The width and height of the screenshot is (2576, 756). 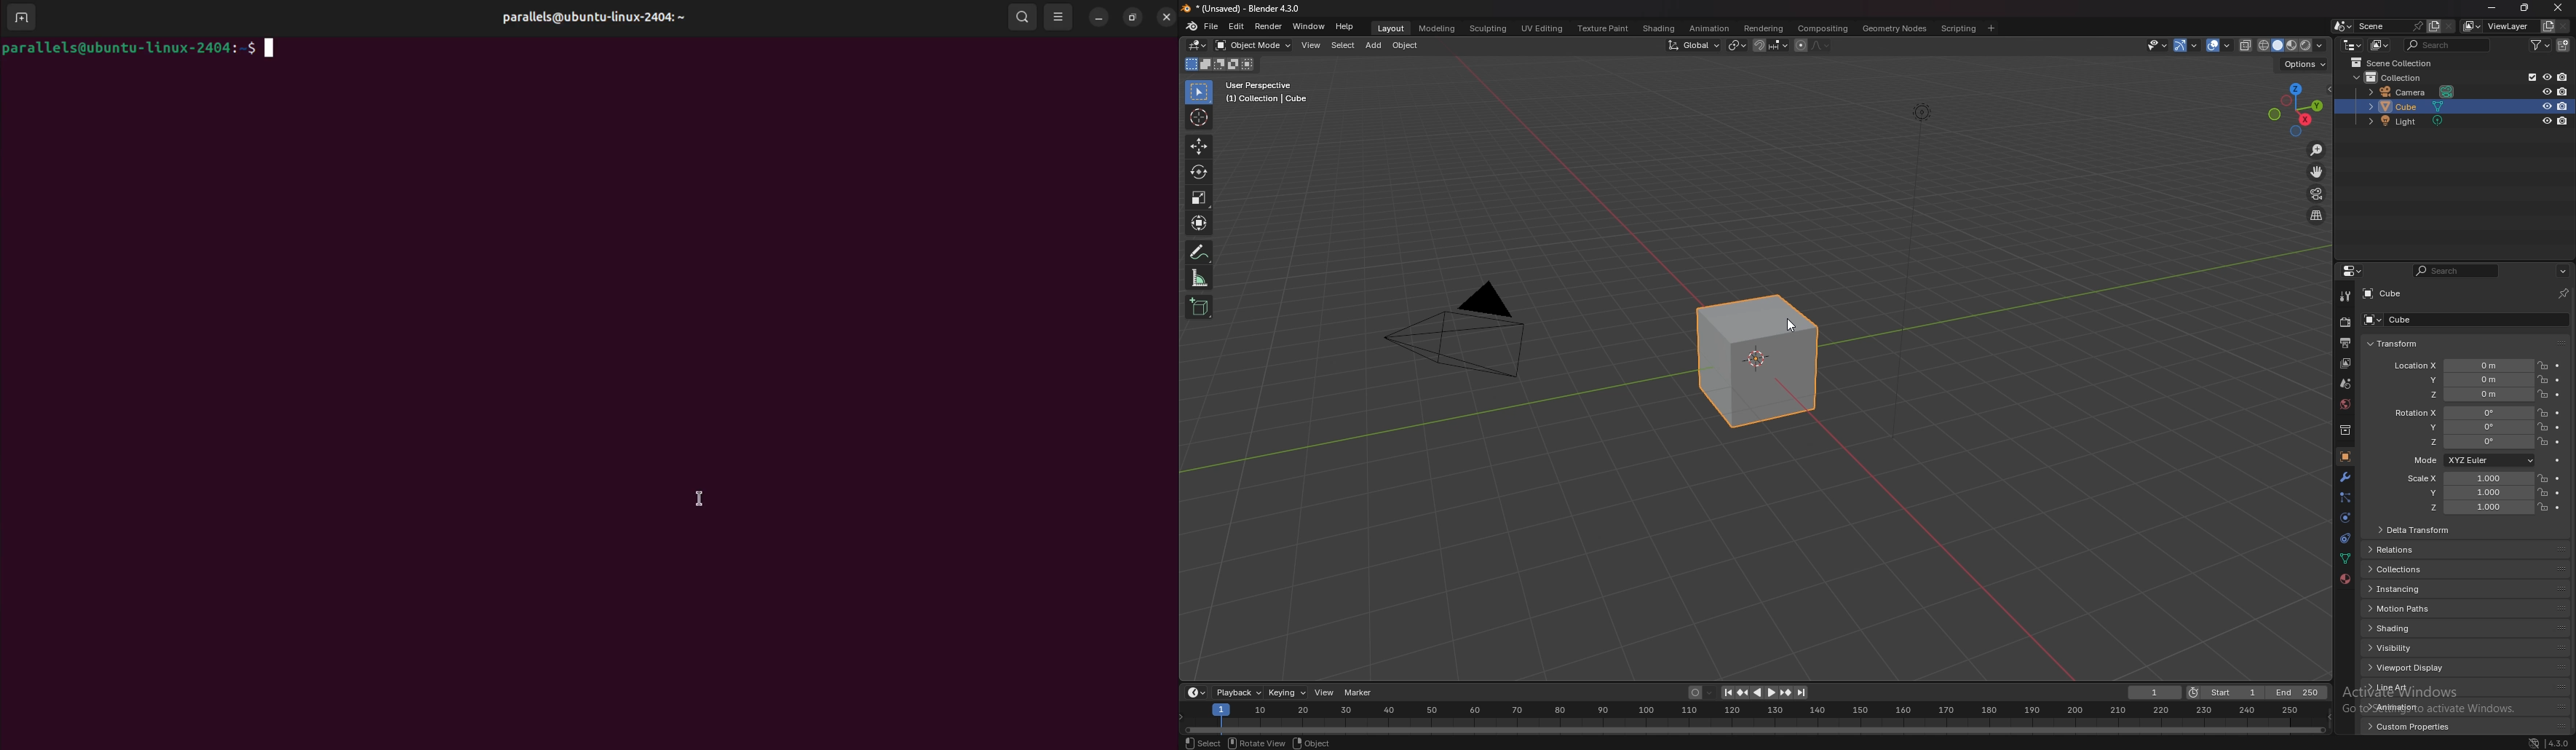 I want to click on PYRAMID, so click(x=1467, y=332).